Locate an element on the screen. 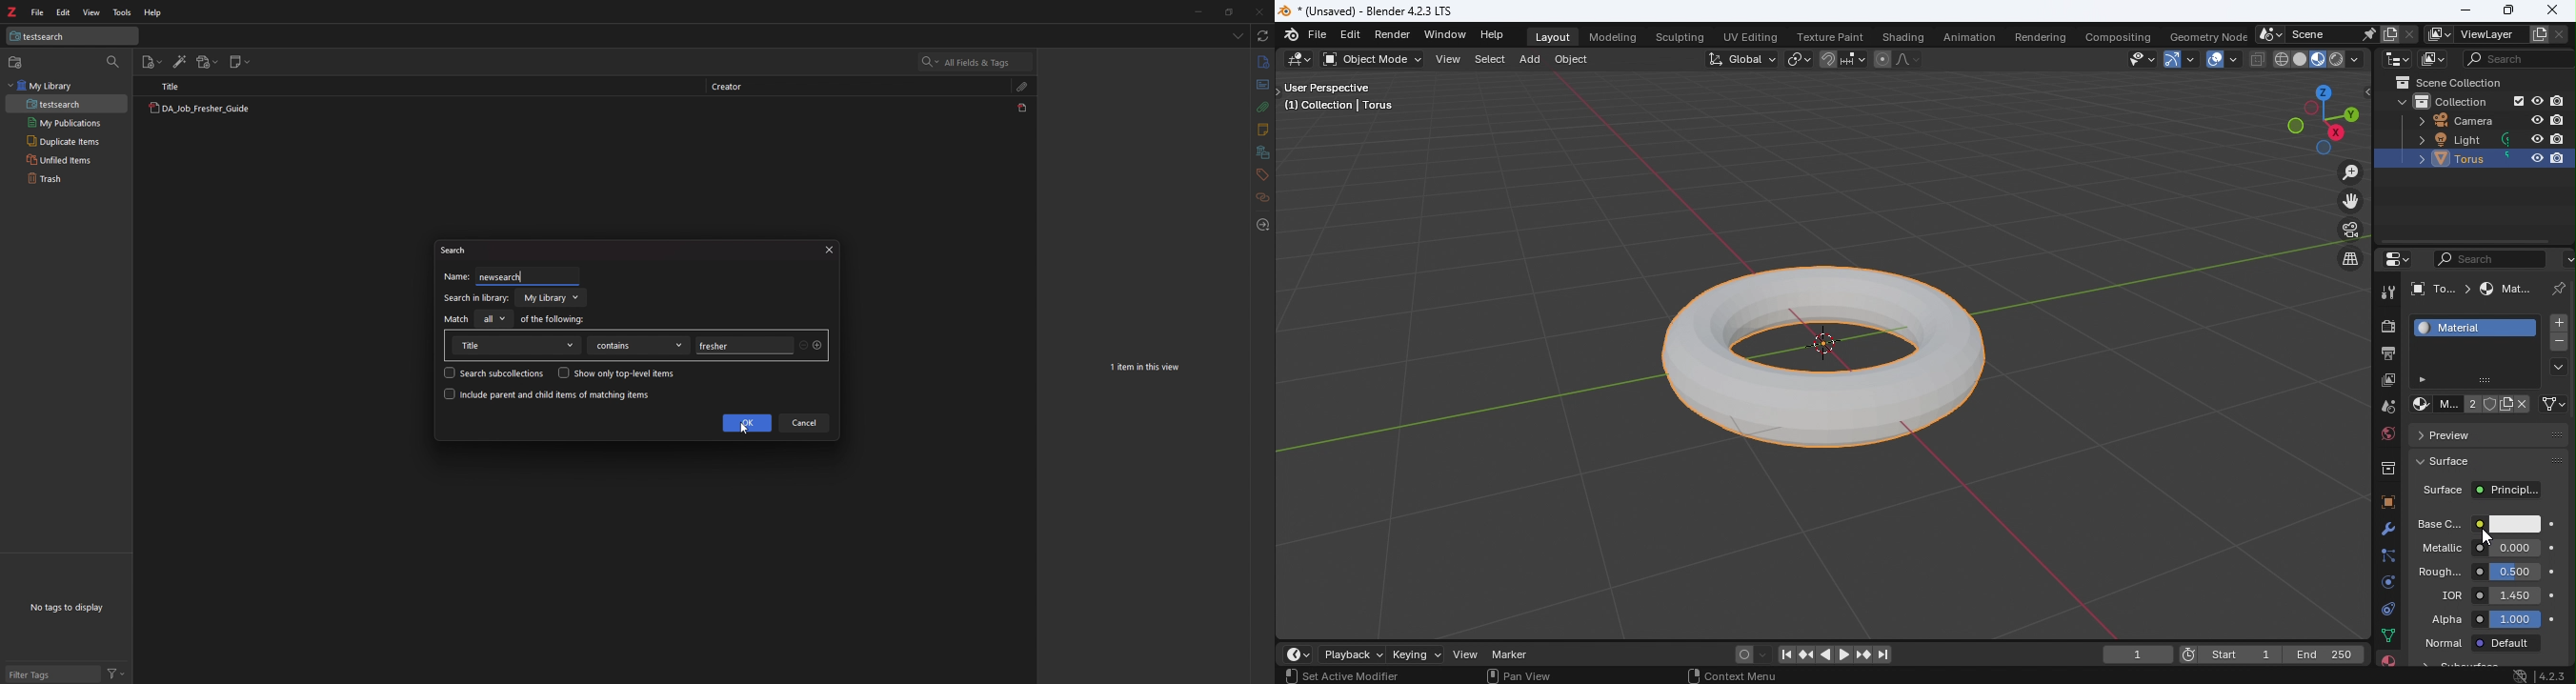 Image resolution: width=2576 pixels, height=700 pixels. Show gizmo is located at coordinates (2182, 60).